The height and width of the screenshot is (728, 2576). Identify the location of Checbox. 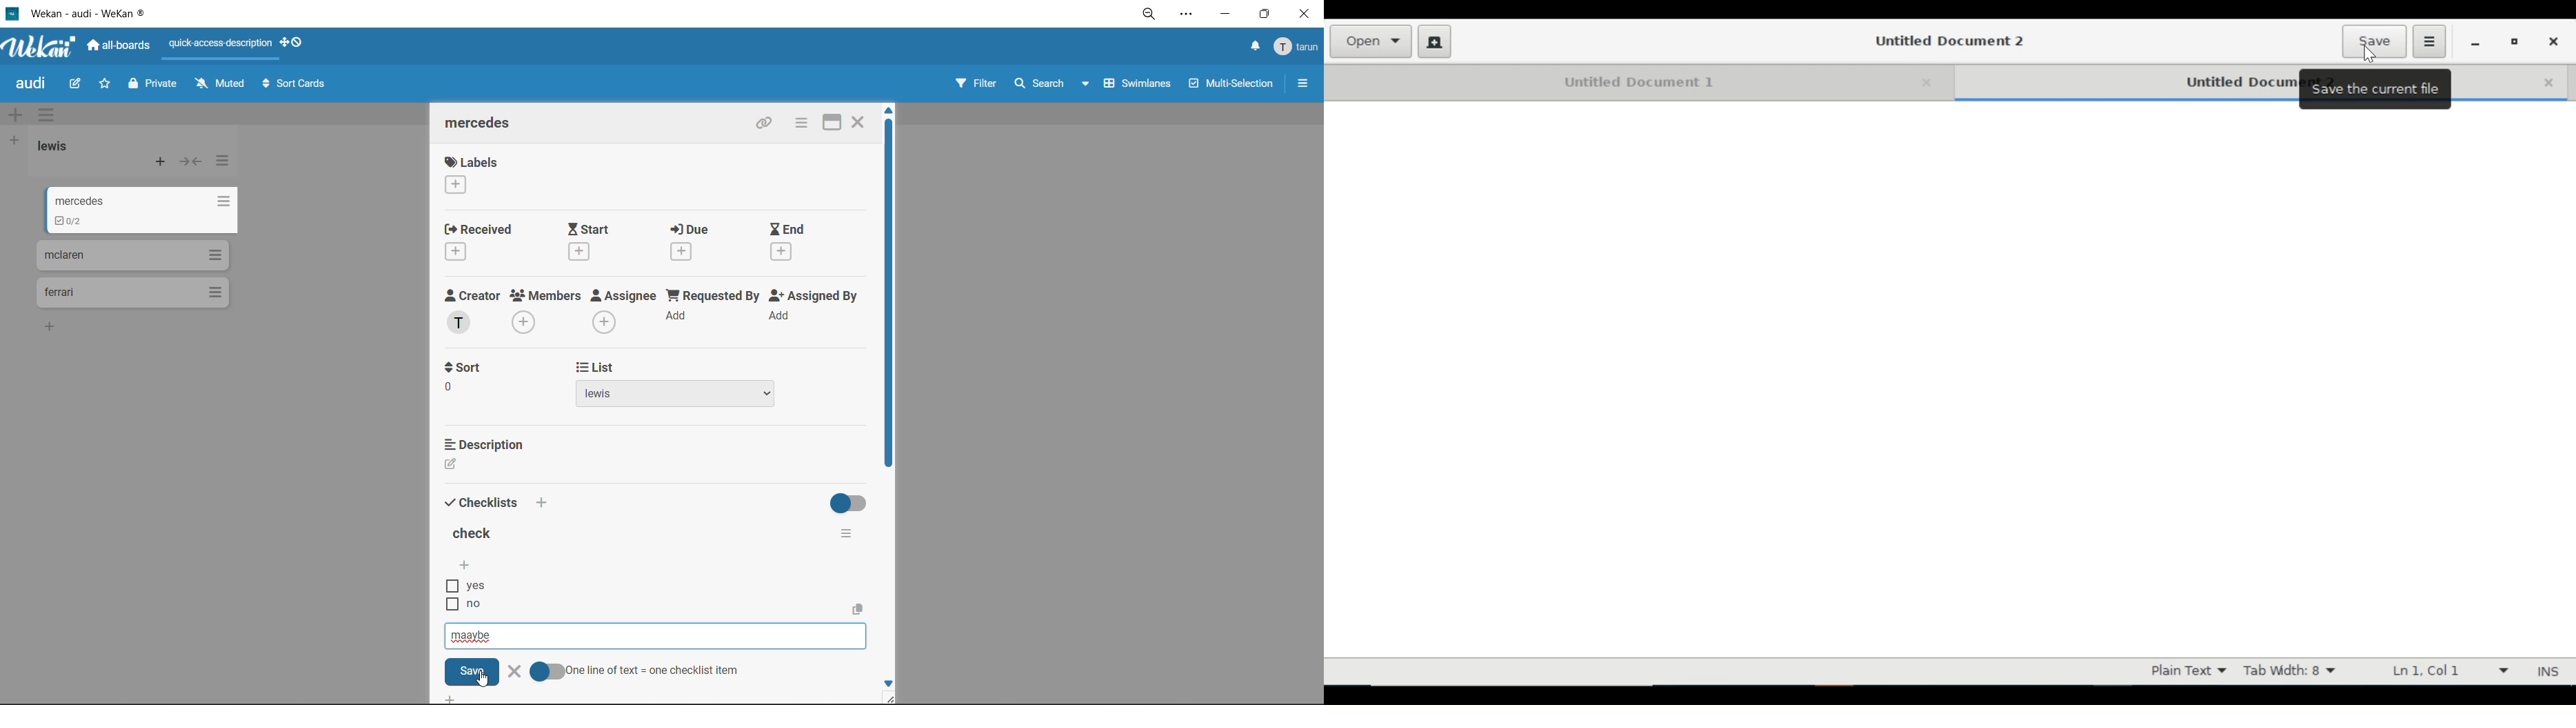
(450, 586).